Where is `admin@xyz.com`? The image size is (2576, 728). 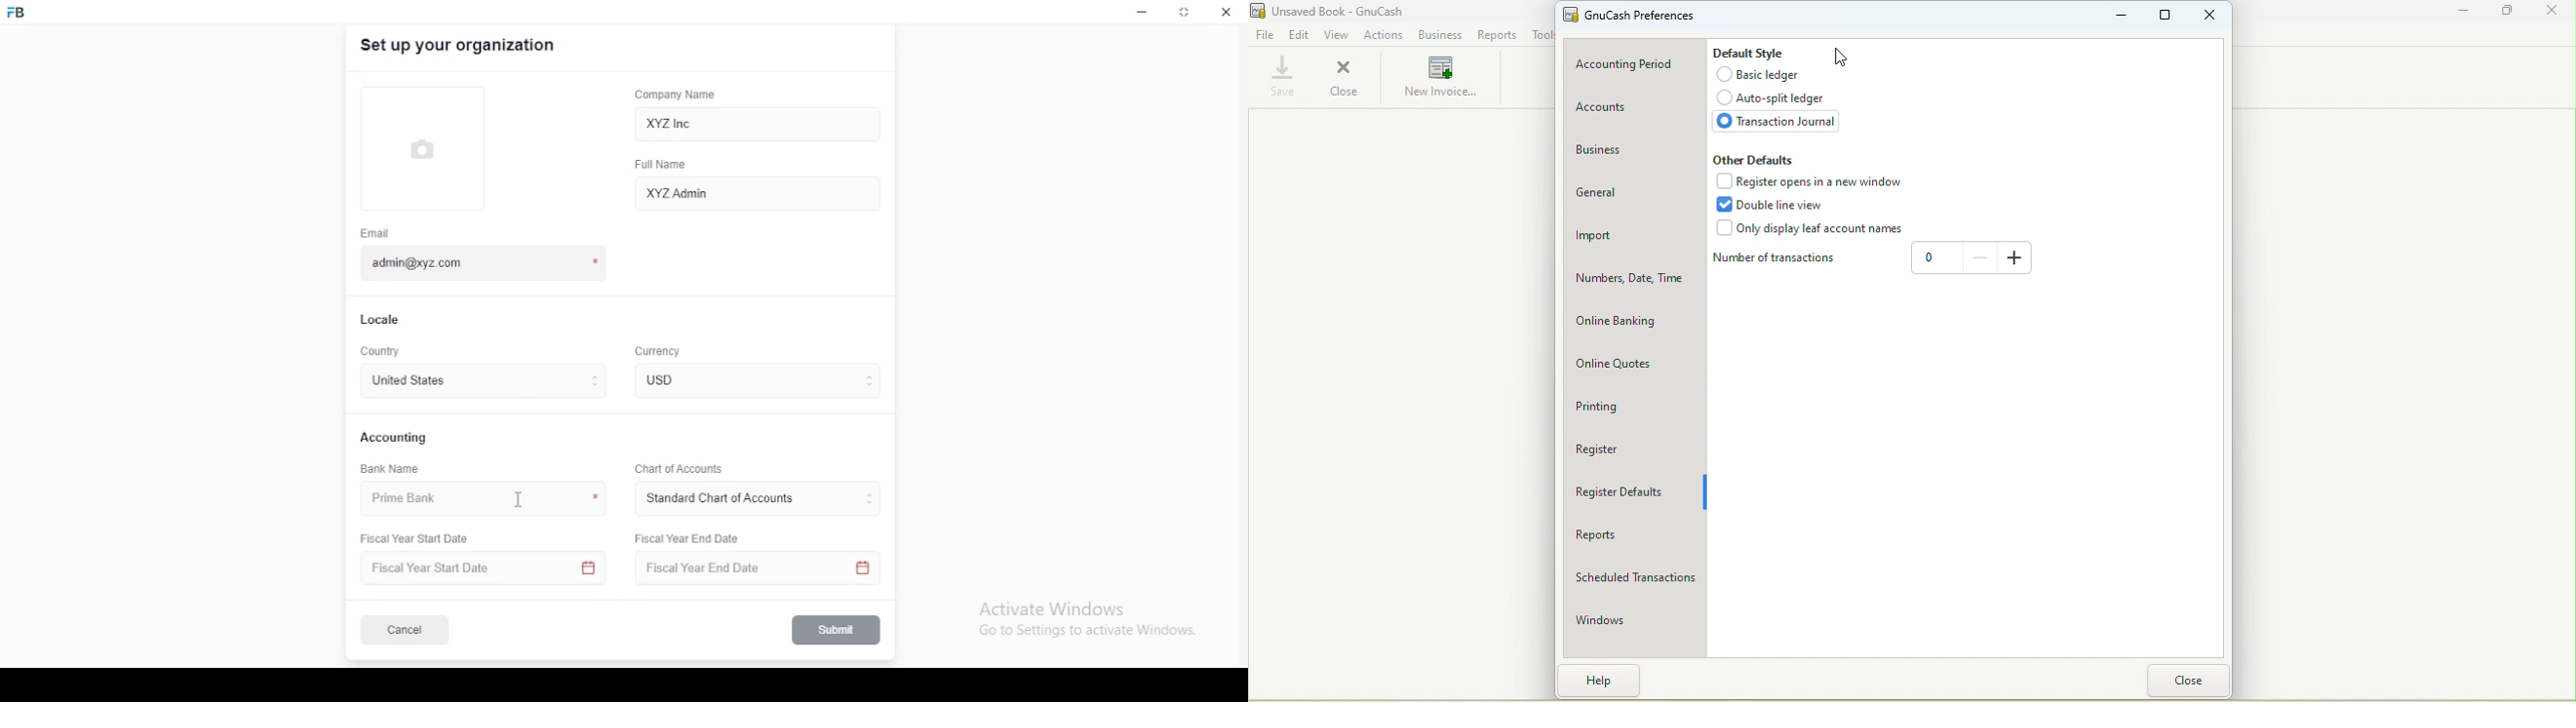
admin@xyz.com is located at coordinates (482, 261).